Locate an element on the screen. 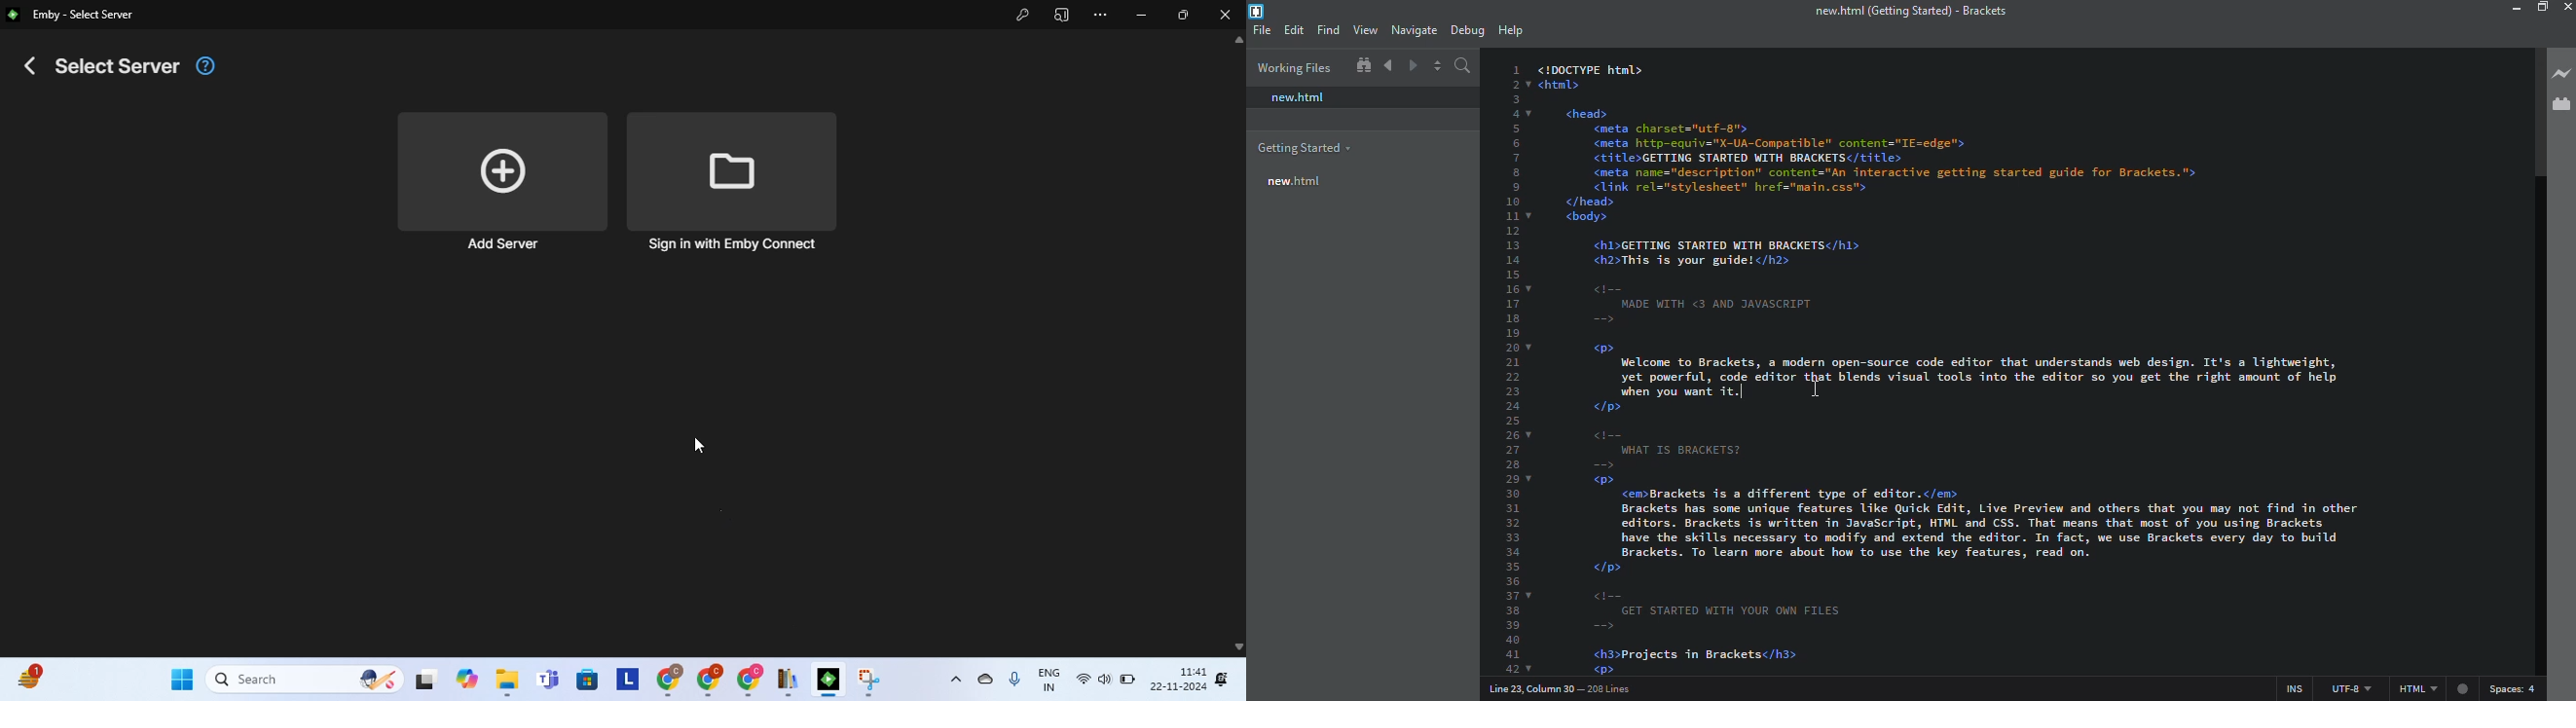  spaces is located at coordinates (2522, 687).